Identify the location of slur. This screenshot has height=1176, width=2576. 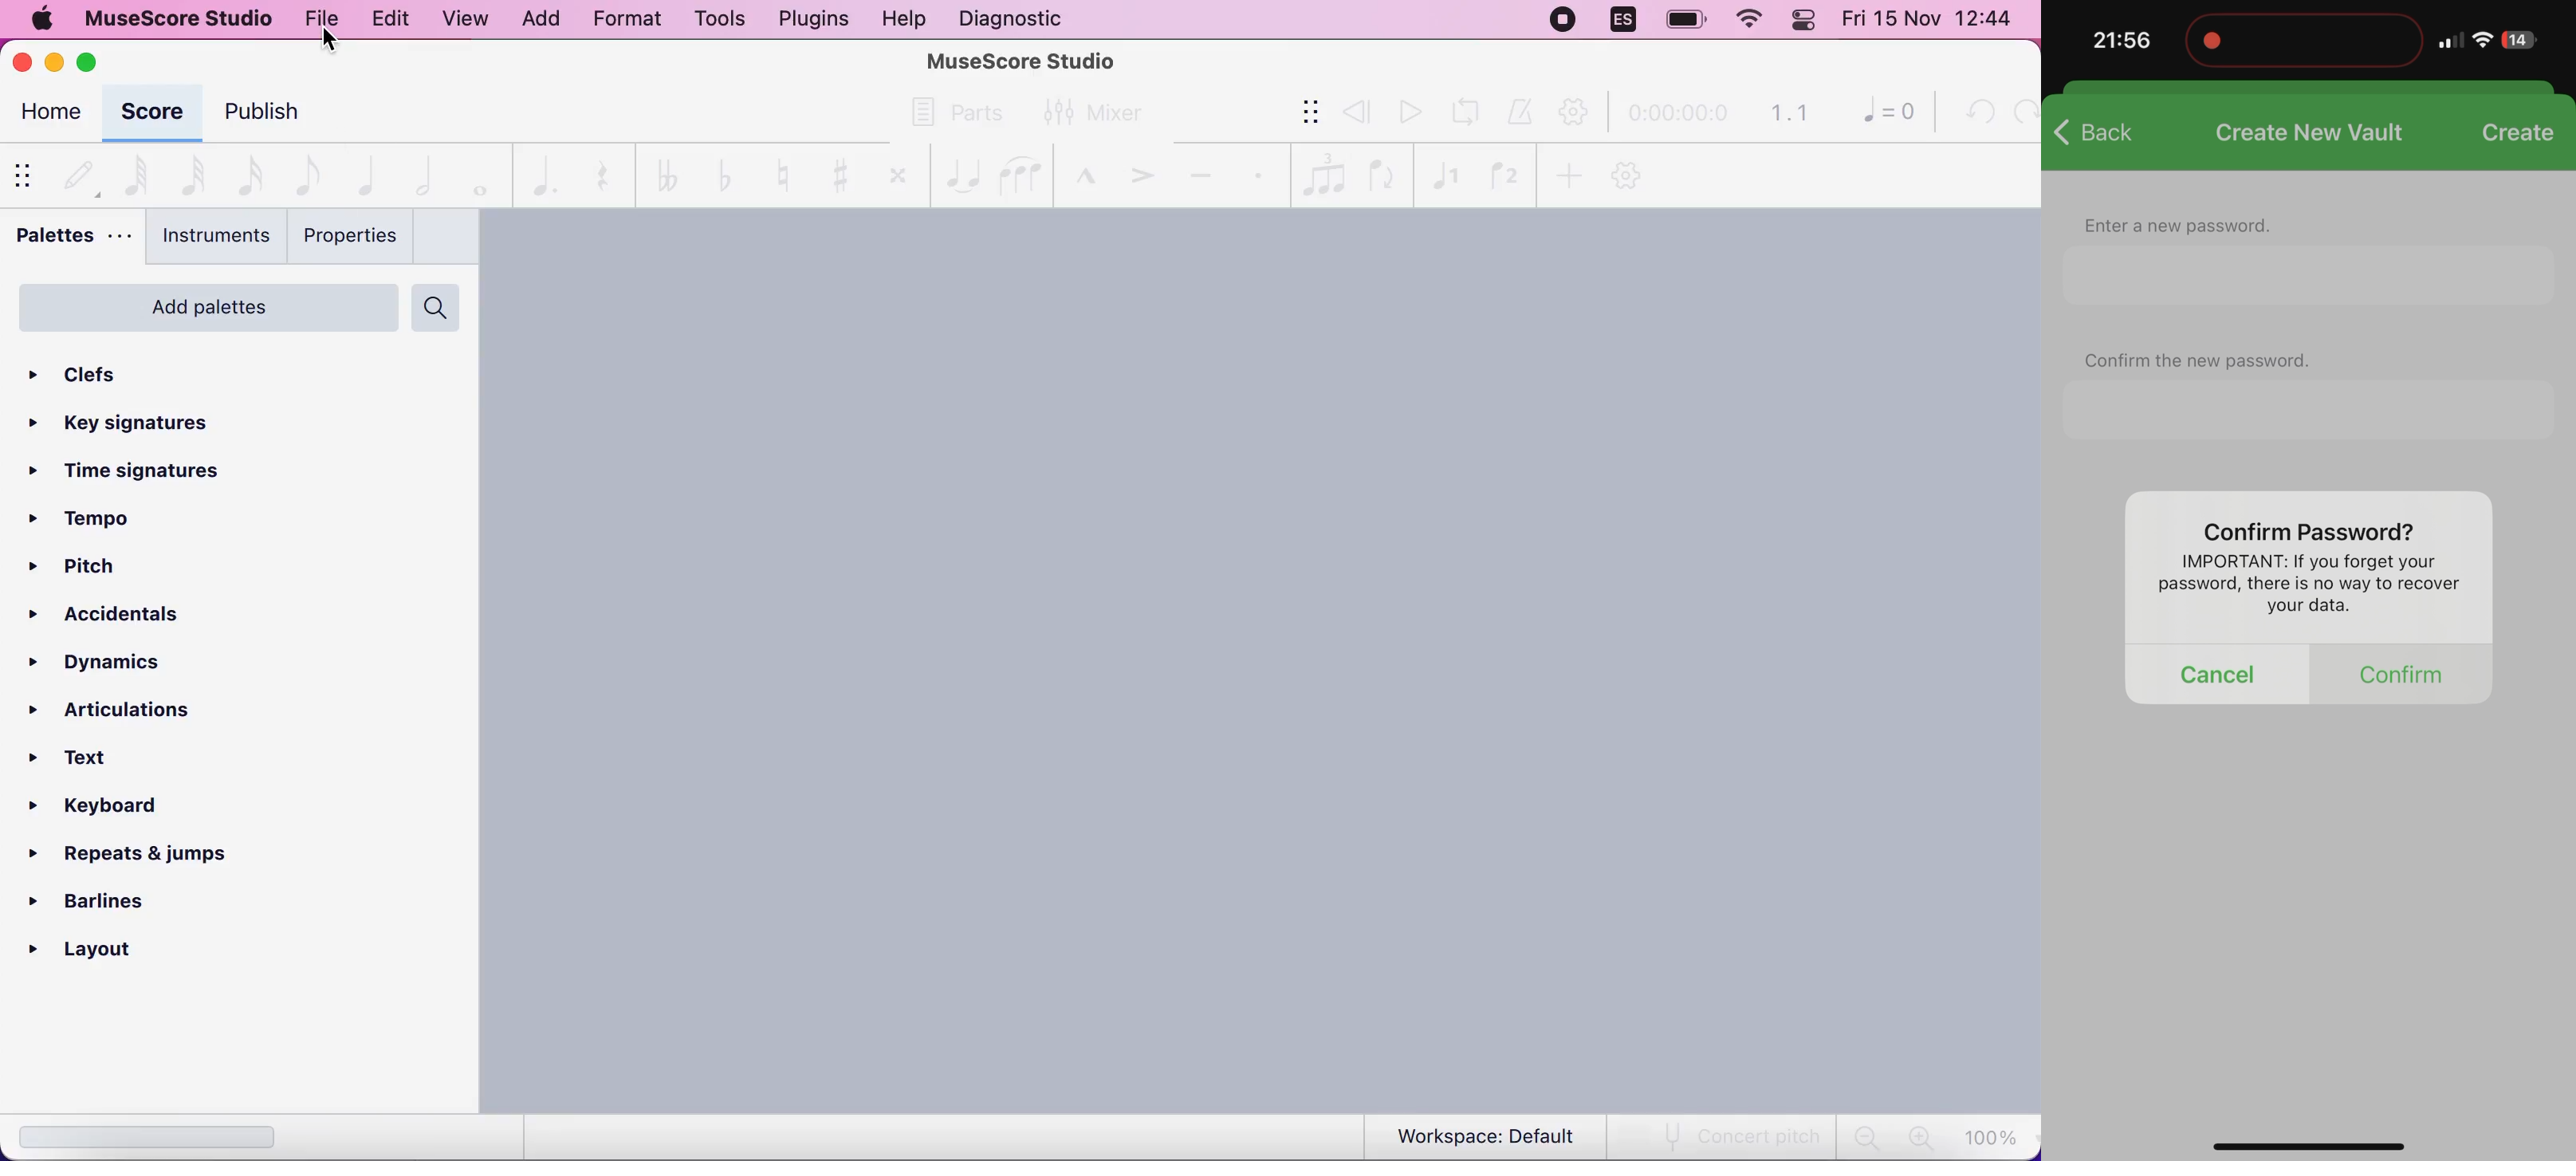
(1023, 173).